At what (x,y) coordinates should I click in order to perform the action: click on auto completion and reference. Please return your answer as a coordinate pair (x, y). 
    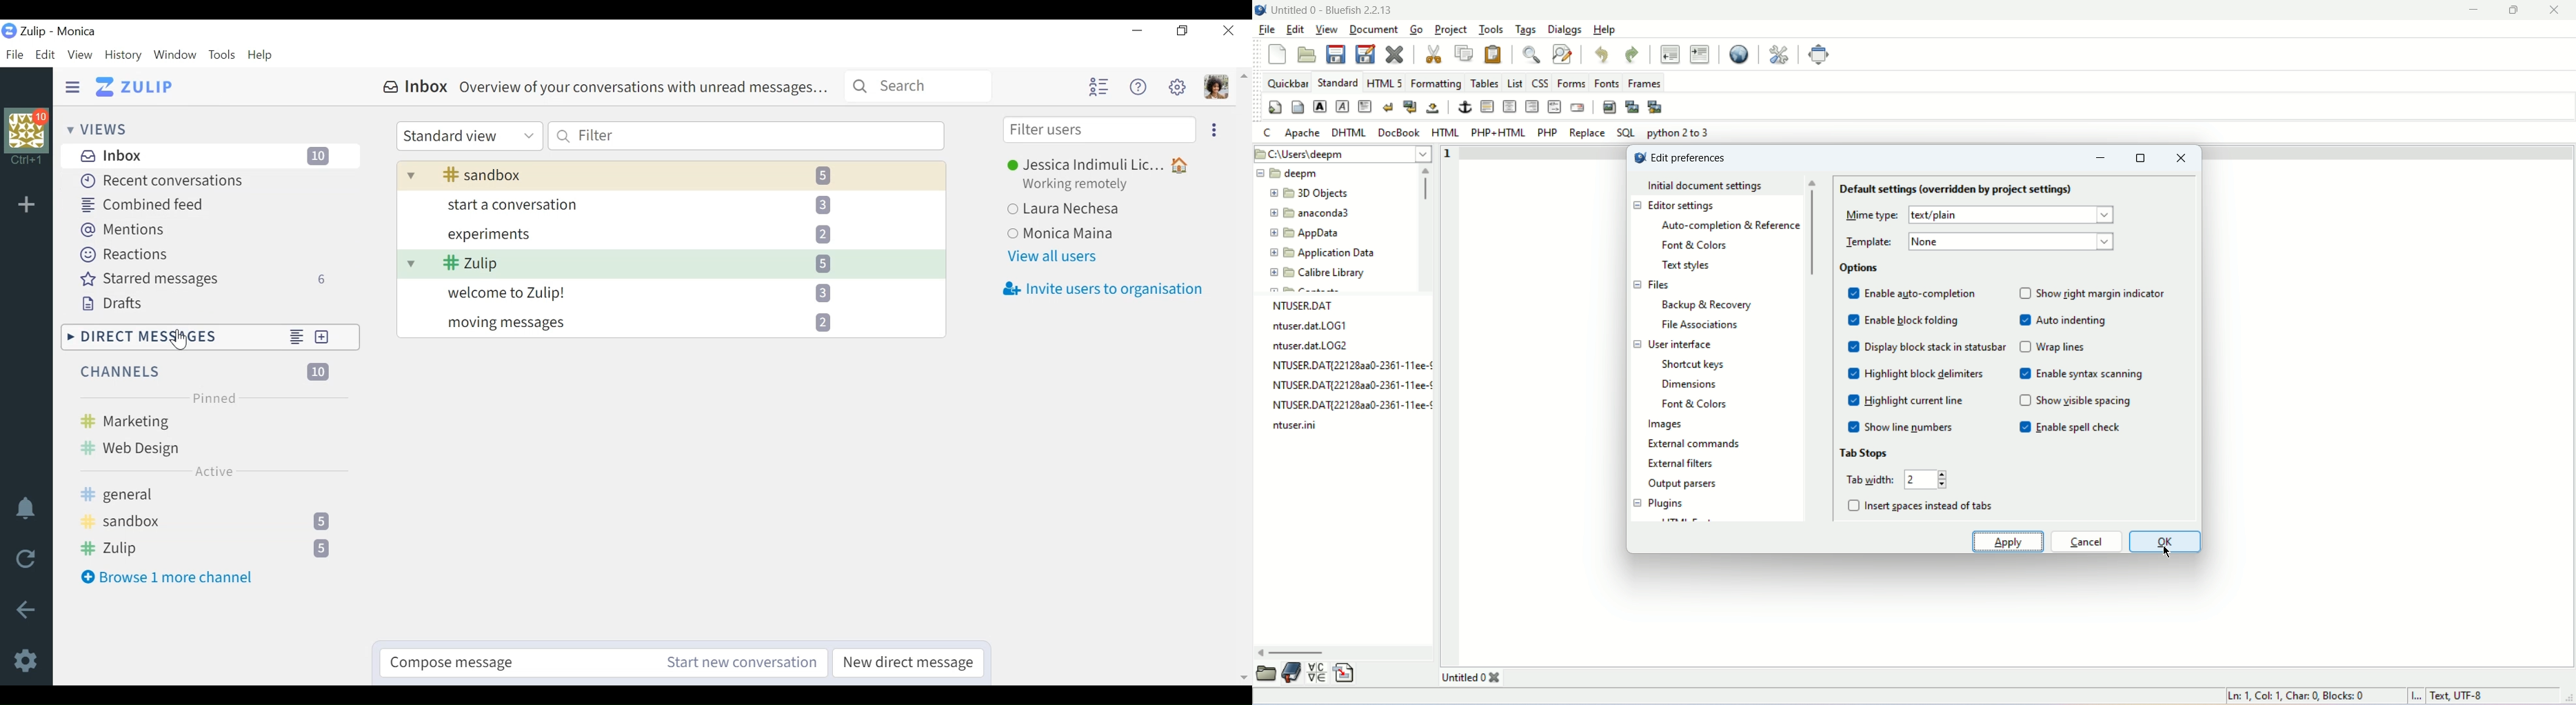
    Looking at the image, I should click on (1733, 227).